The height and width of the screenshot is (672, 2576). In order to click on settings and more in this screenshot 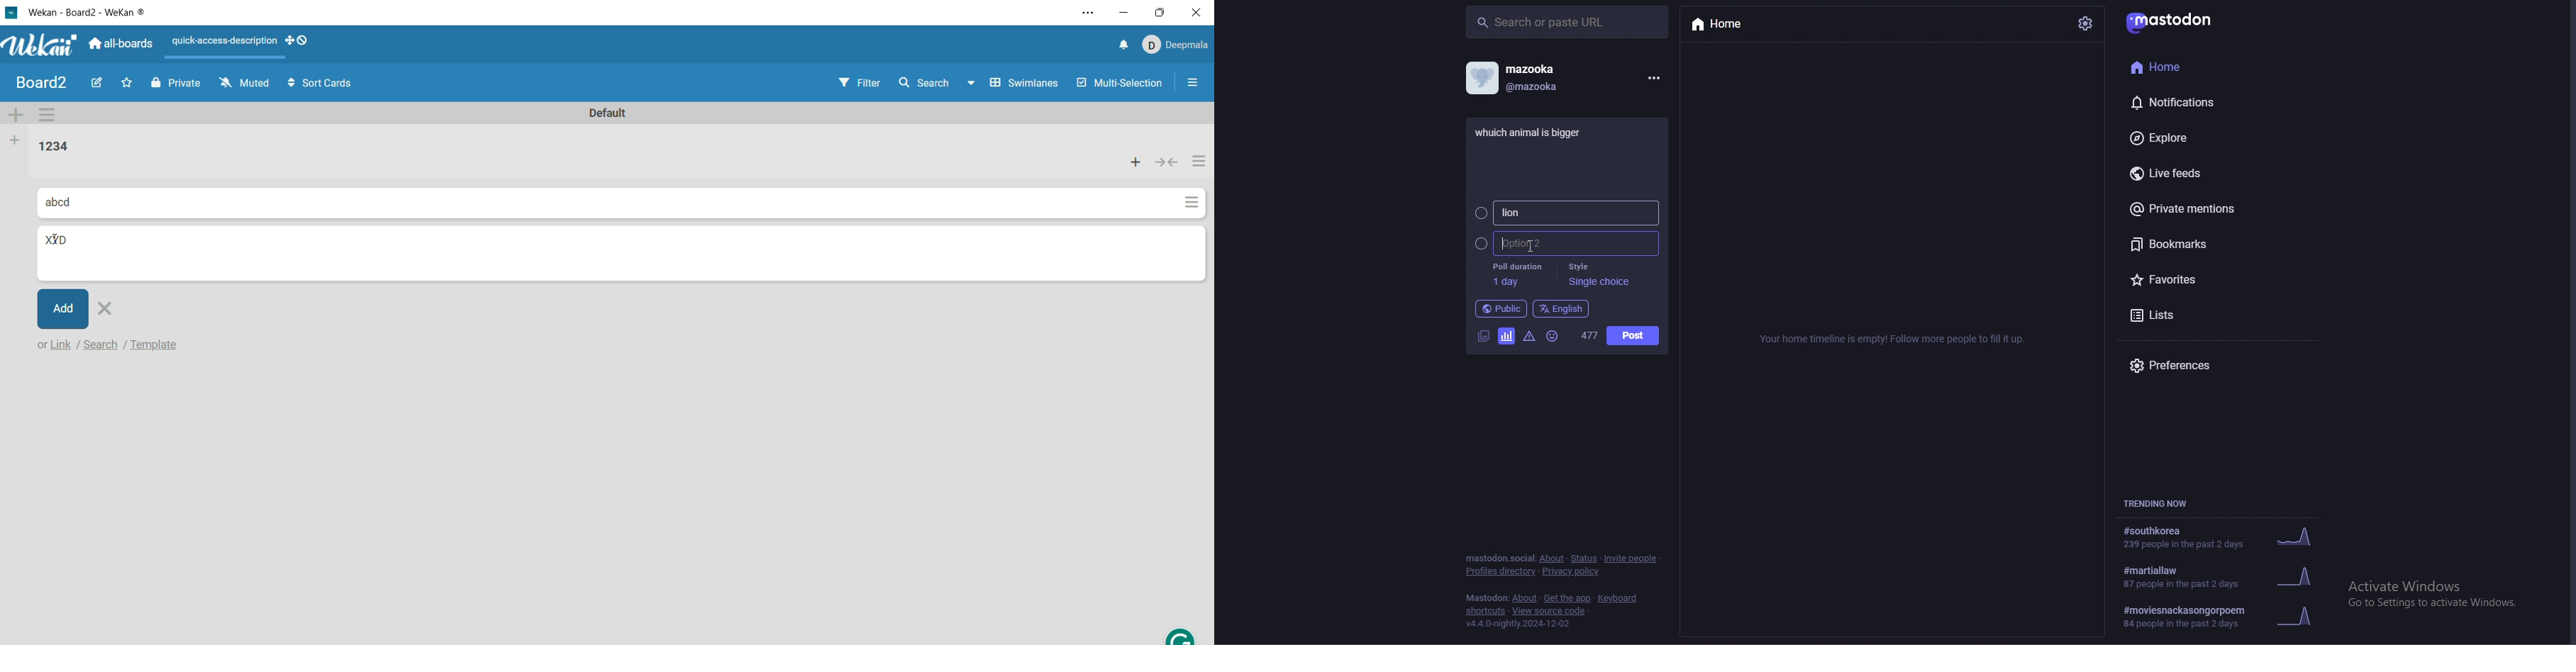, I will do `click(1087, 15)`.